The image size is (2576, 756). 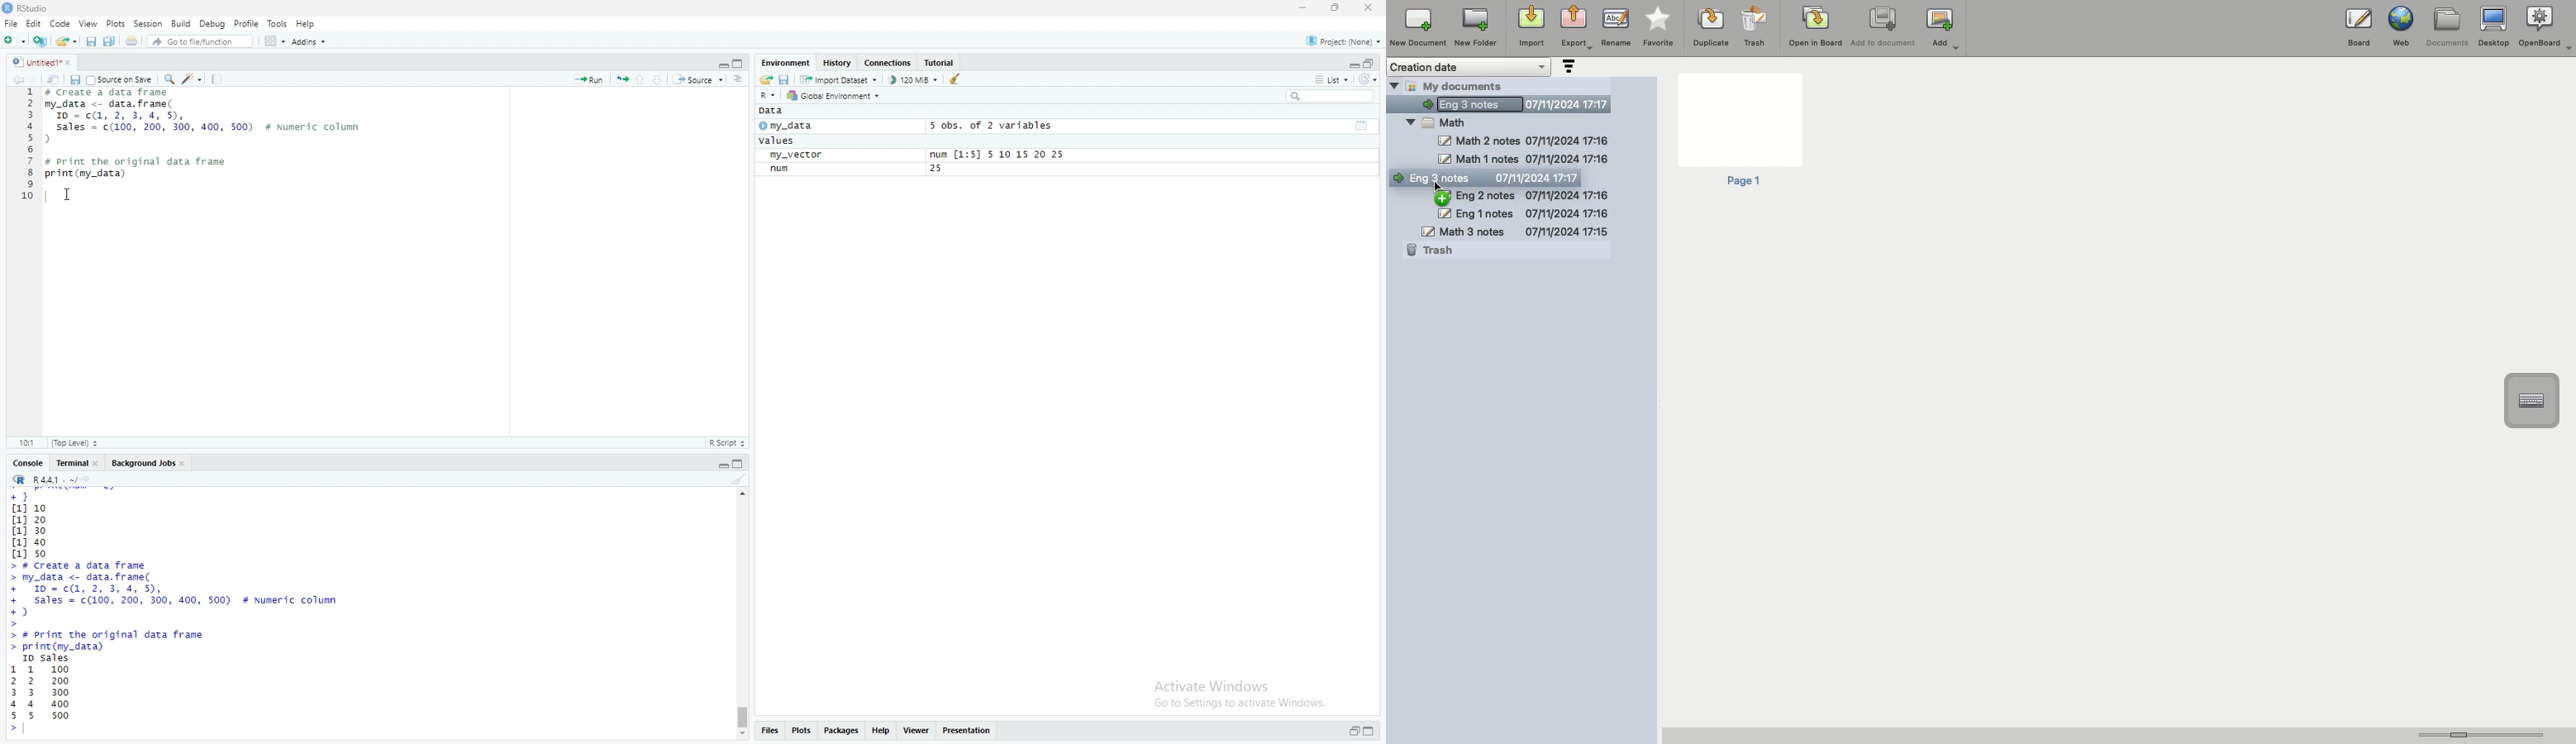 What do you see at coordinates (272, 43) in the screenshot?
I see `workspace panes` at bounding box center [272, 43].